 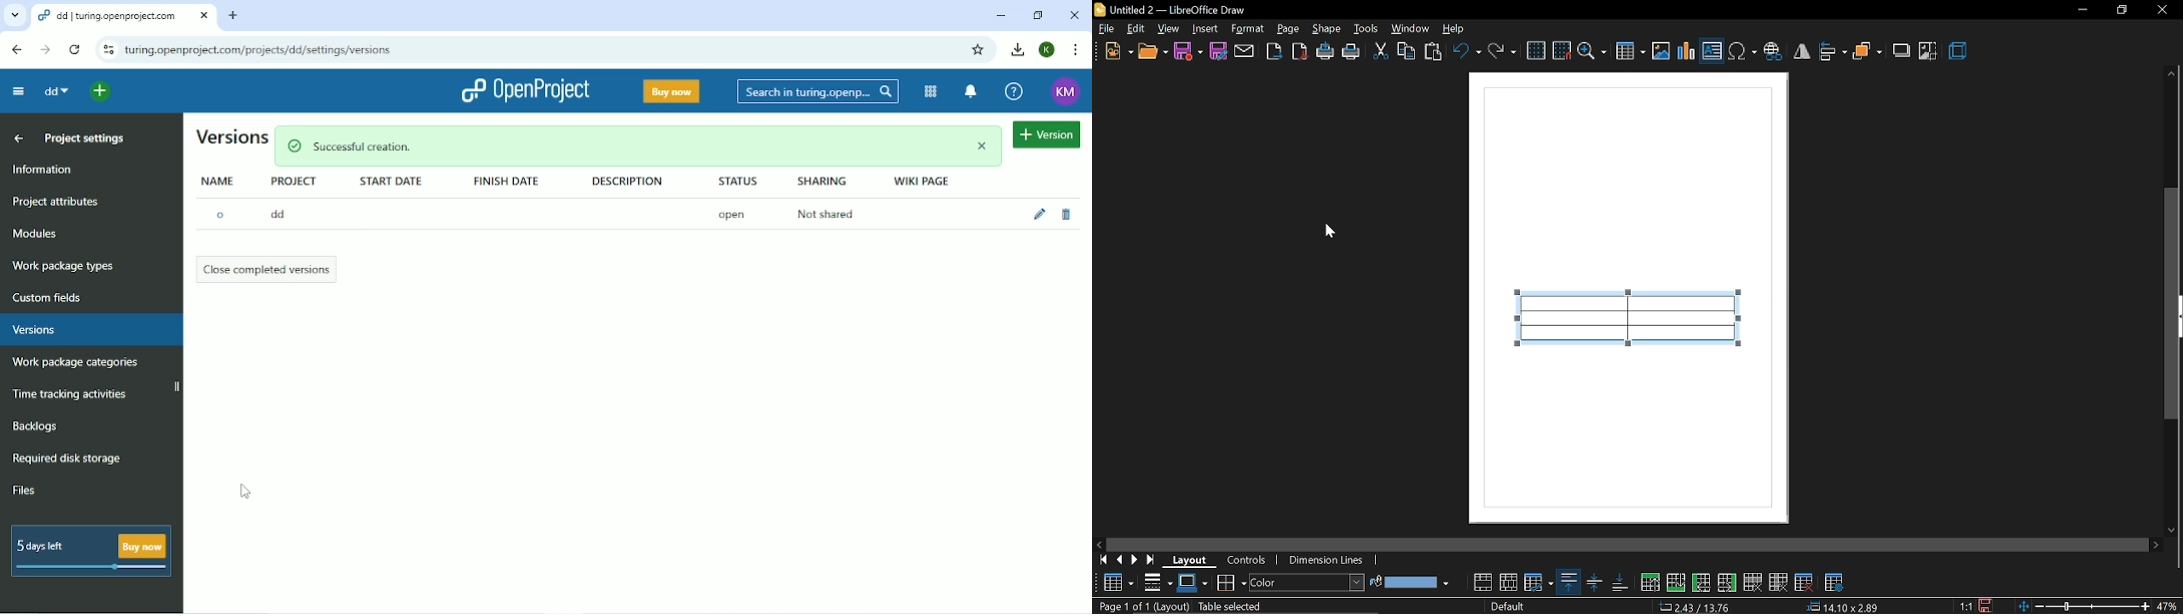 I want to click on insert chart, so click(x=1687, y=50).